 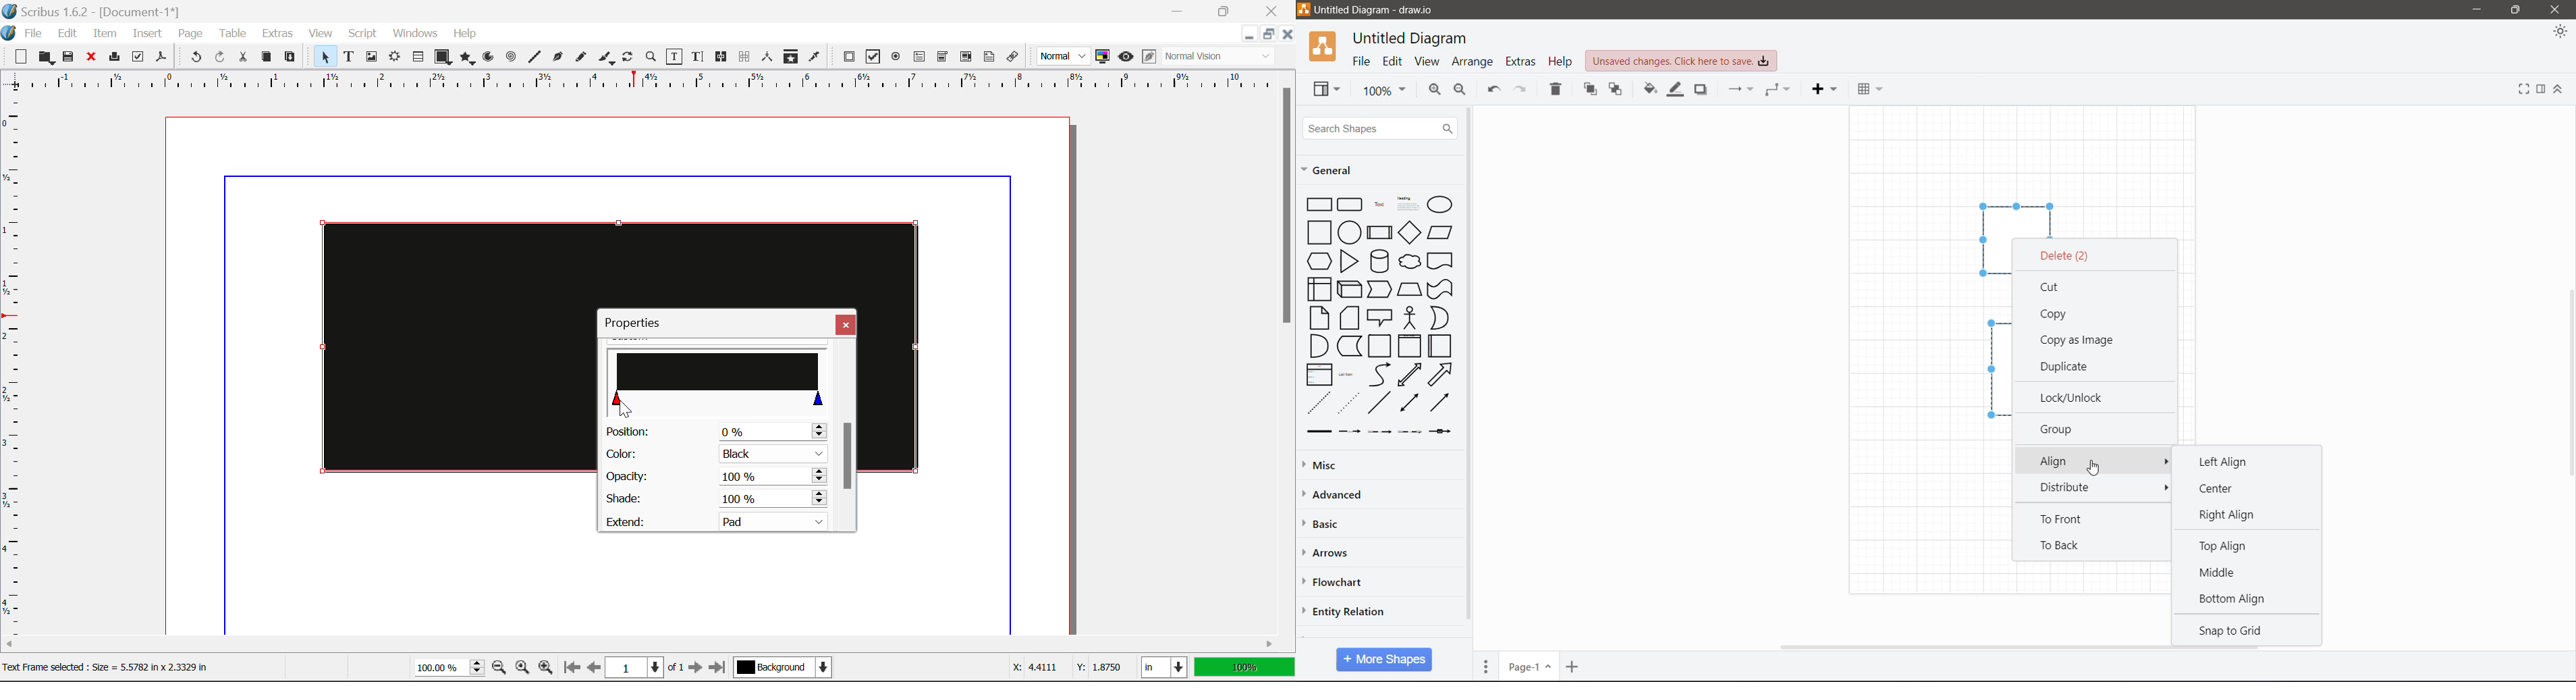 I want to click on Page Number, so click(x=1530, y=666).